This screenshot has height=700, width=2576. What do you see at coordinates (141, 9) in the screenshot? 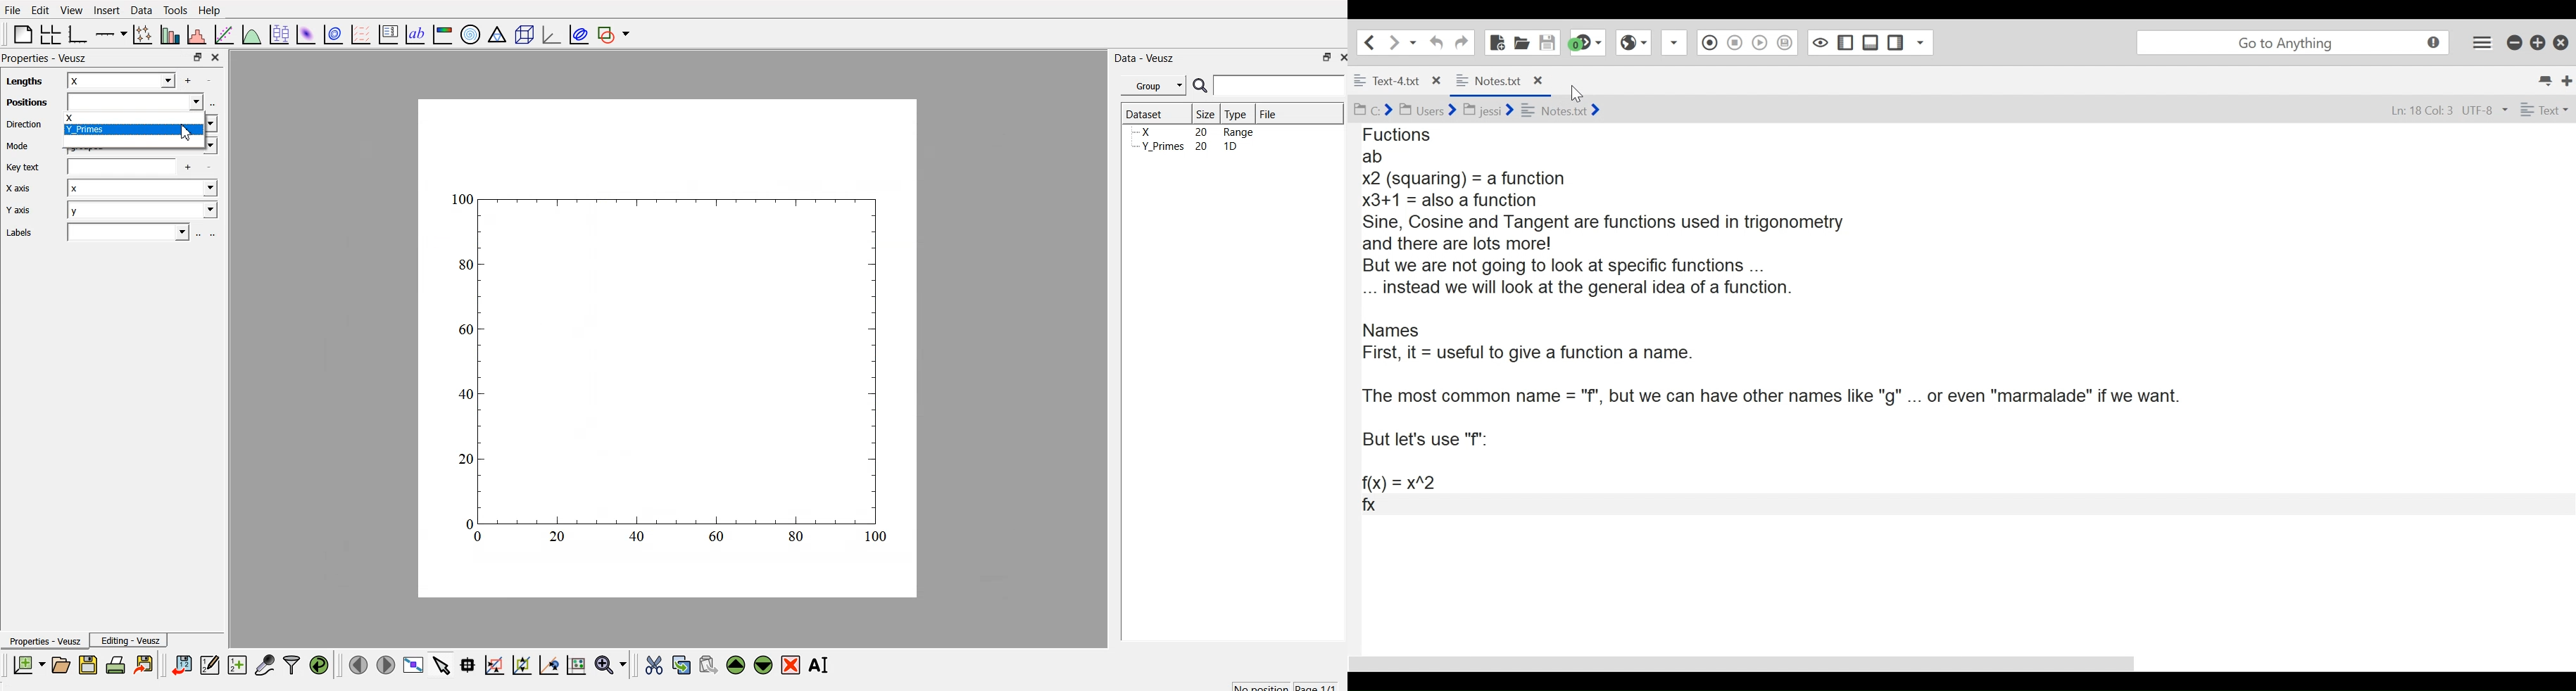
I see `Data` at bounding box center [141, 9].